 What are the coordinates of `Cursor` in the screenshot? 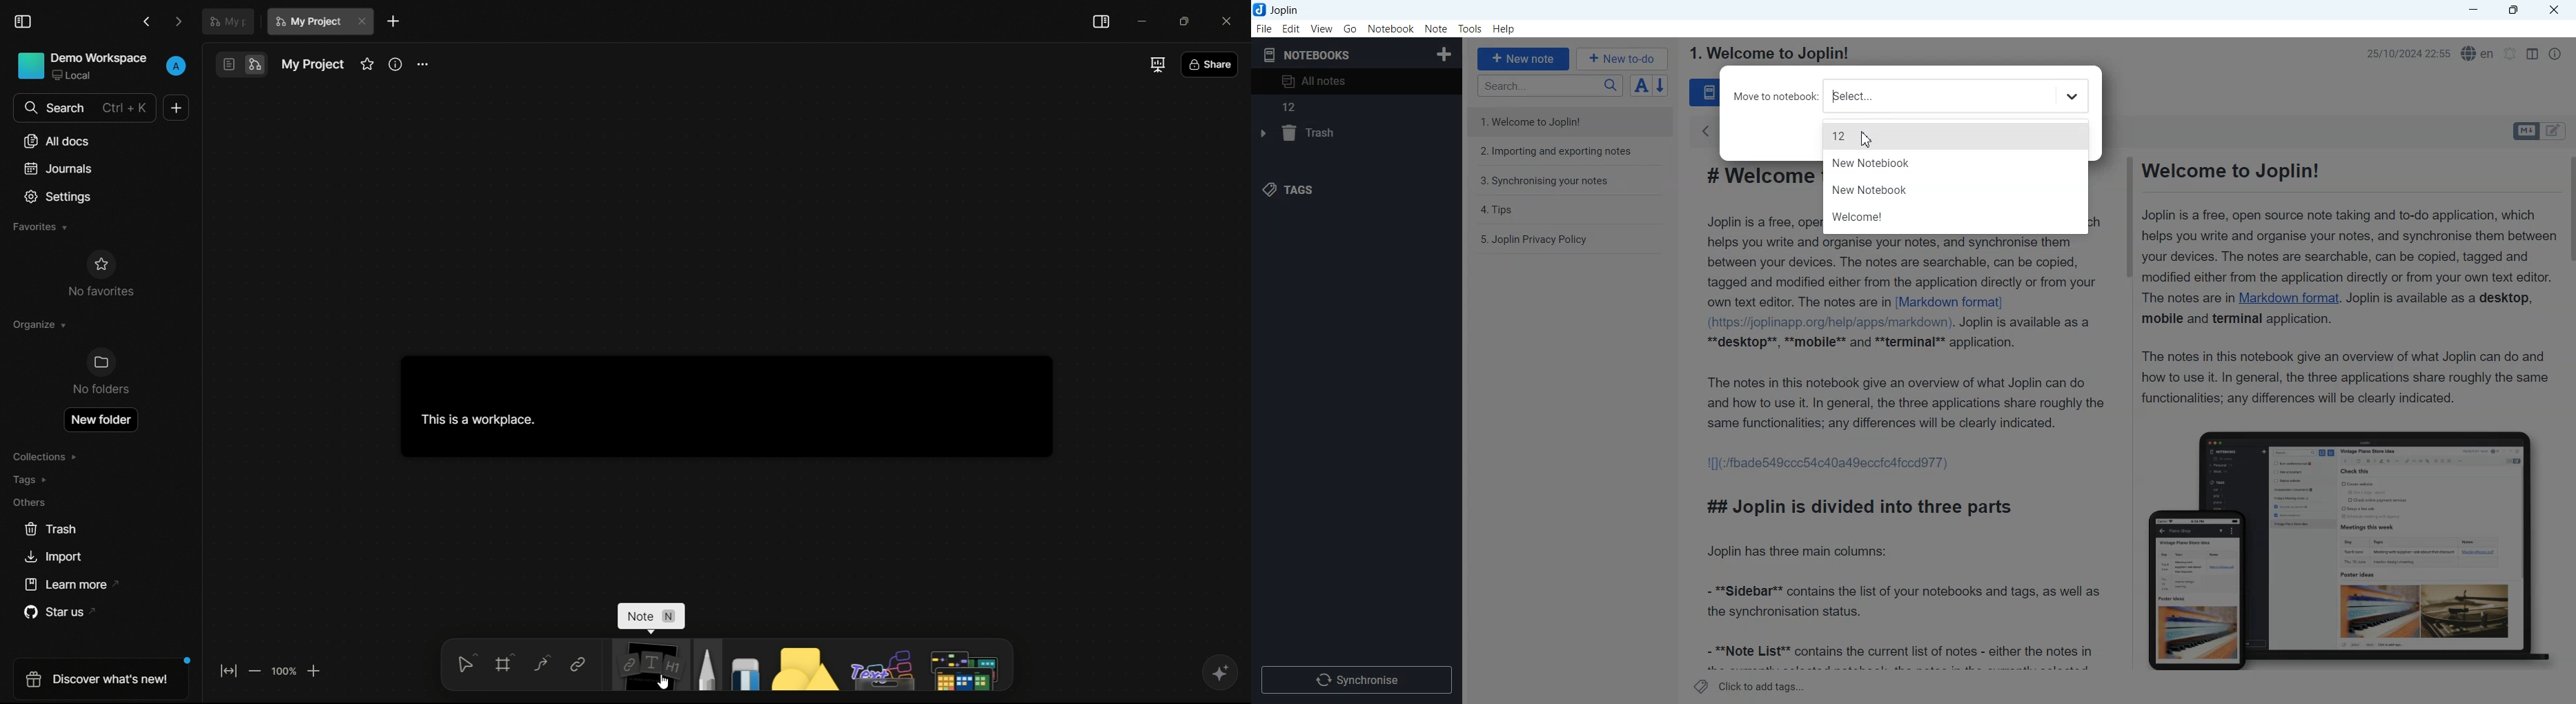 It's located at (1867, 139).